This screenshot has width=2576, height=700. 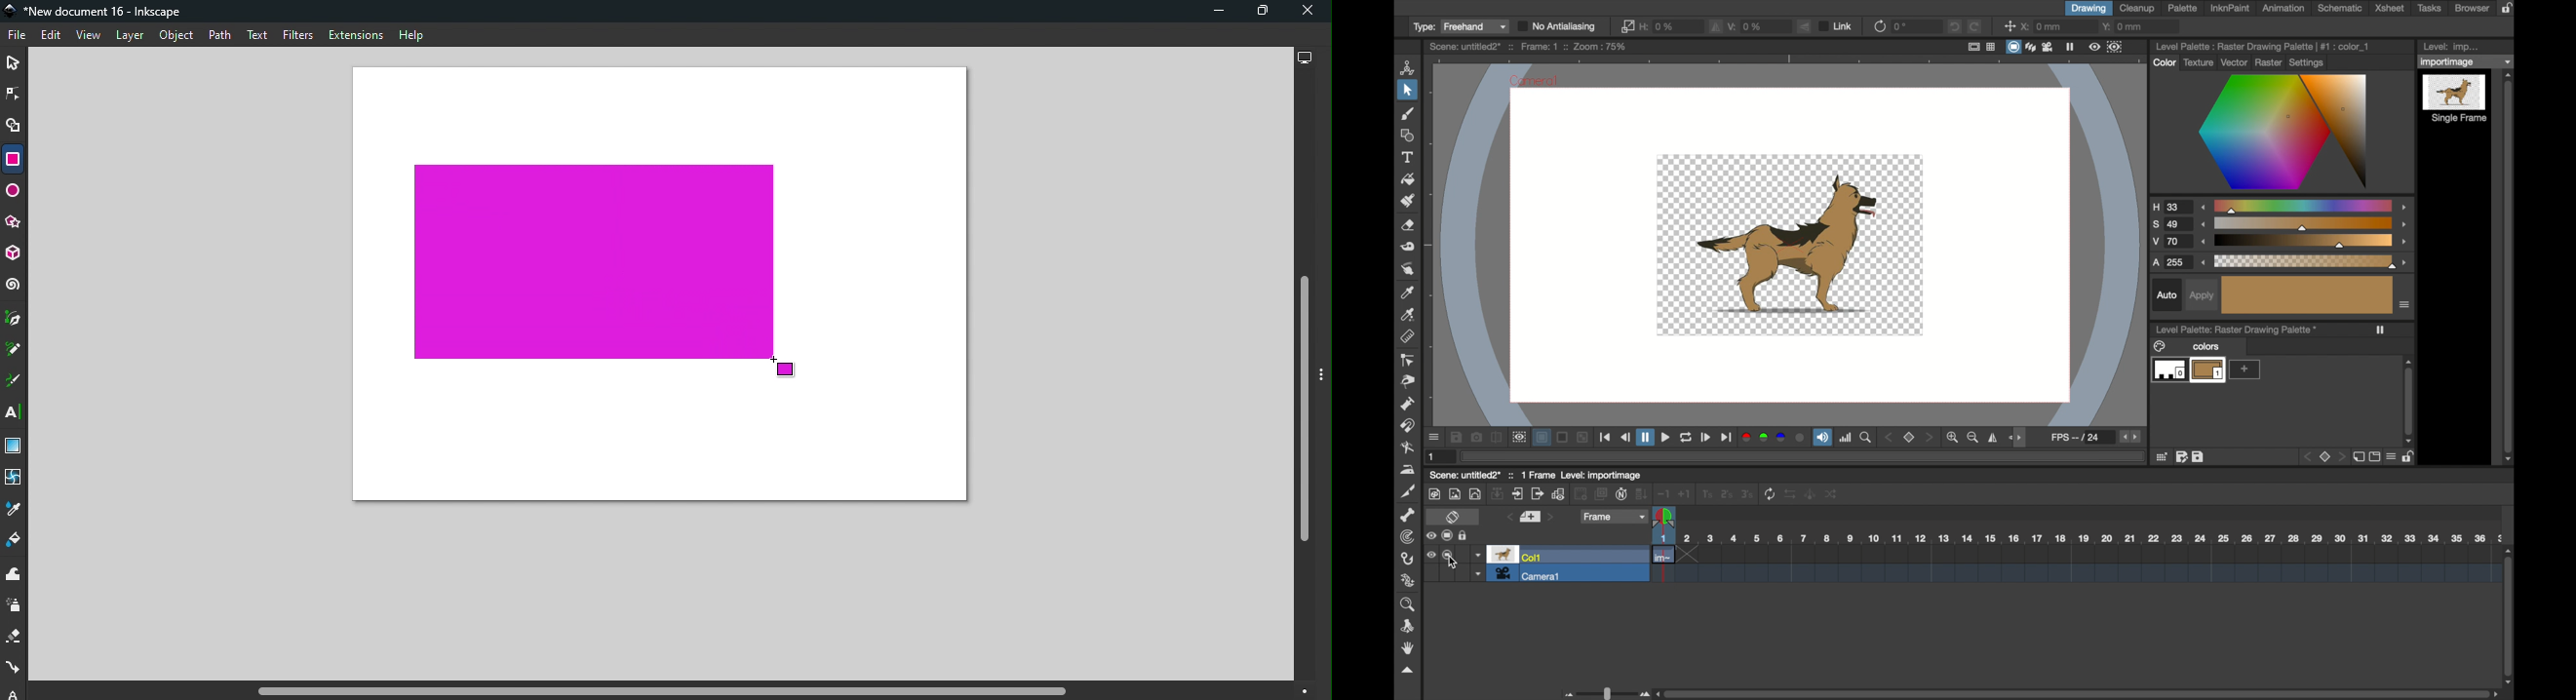 I want to click on Rectangle tool, so click(x=12, y=159).